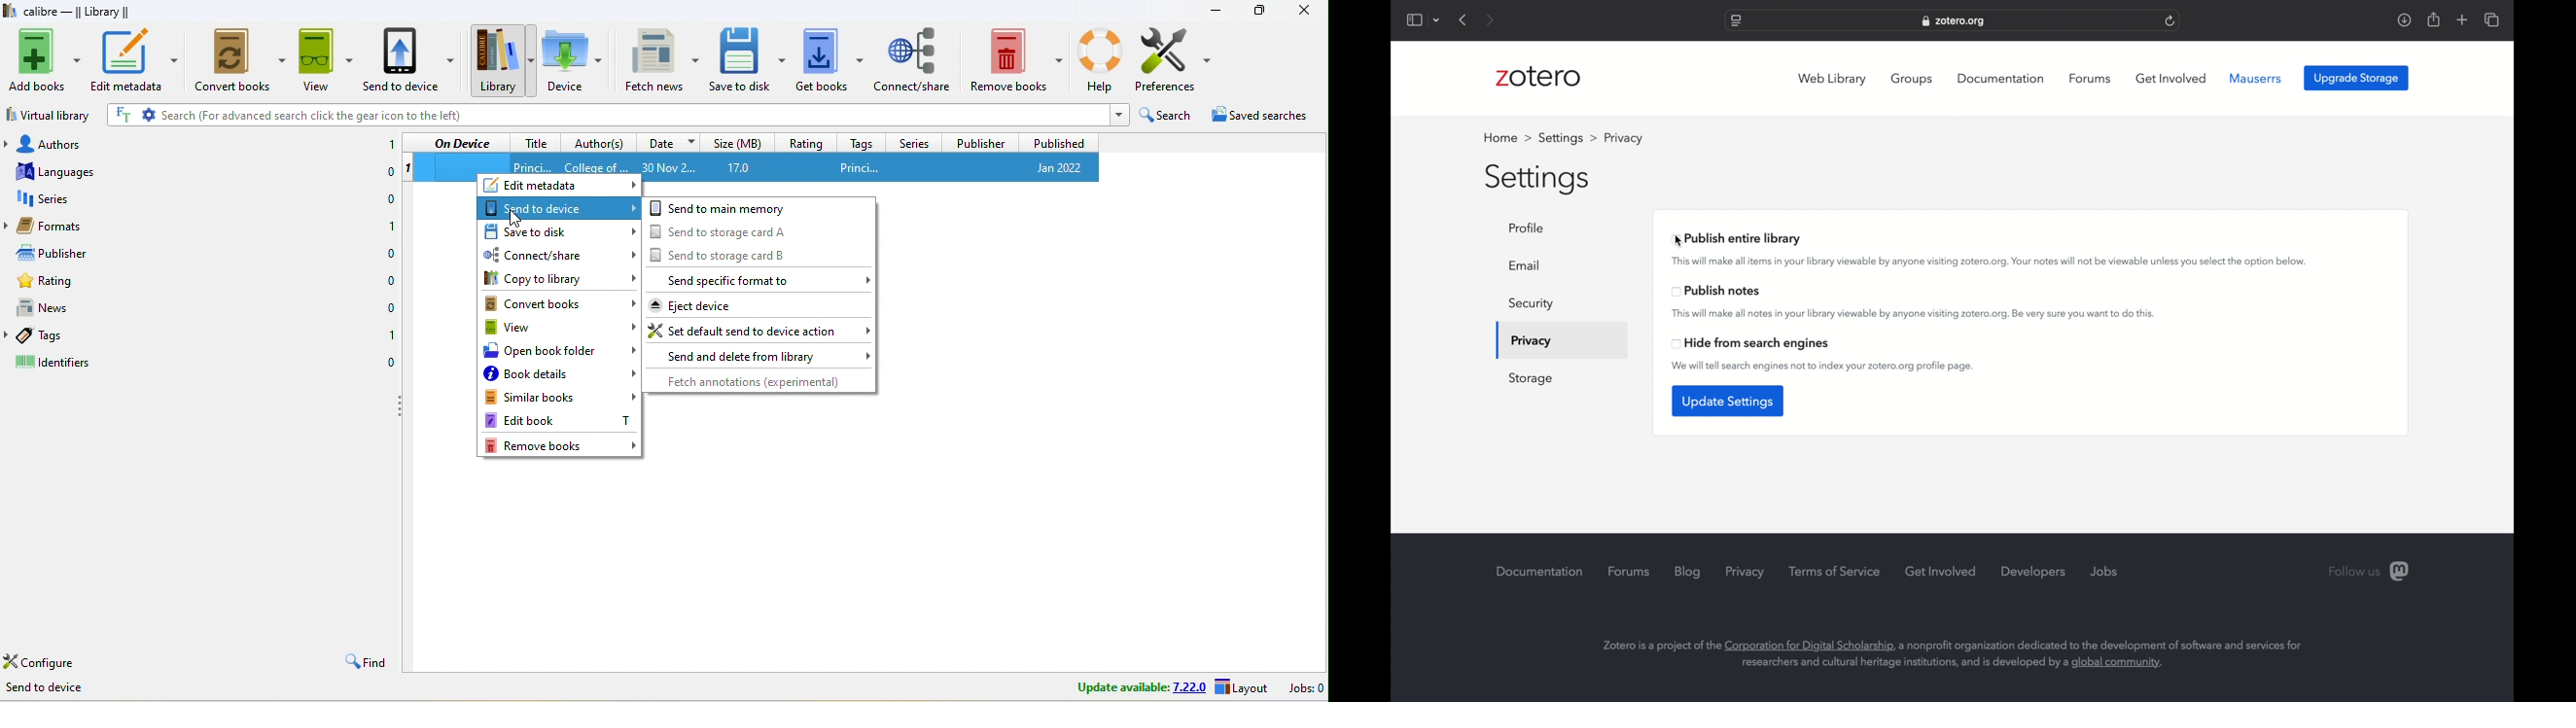 Image resolution: width=2576 pixels, height=728 pixels. What do you see at coordinates (2172, 79) in the screenshot?
I see `get involved` at bounding box center [2172, 79].